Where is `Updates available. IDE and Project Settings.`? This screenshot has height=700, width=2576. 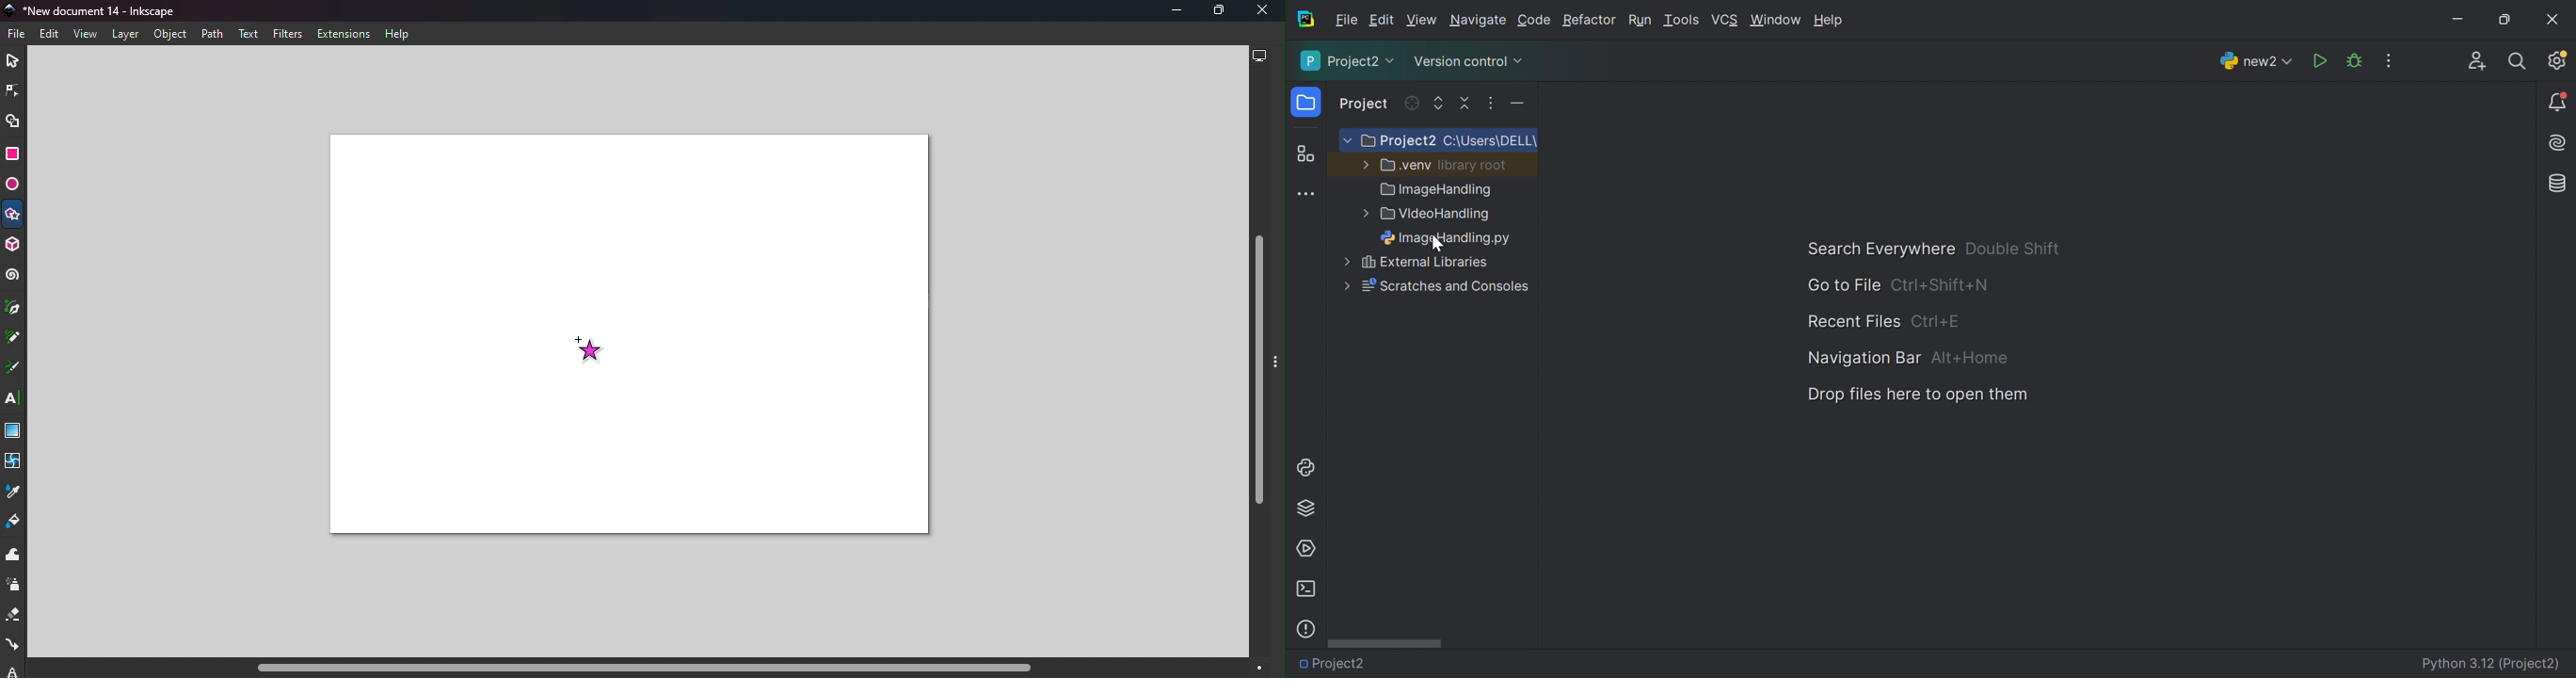
Updates available. IDE and Project Settings. is located at coordinates (2557, 60).